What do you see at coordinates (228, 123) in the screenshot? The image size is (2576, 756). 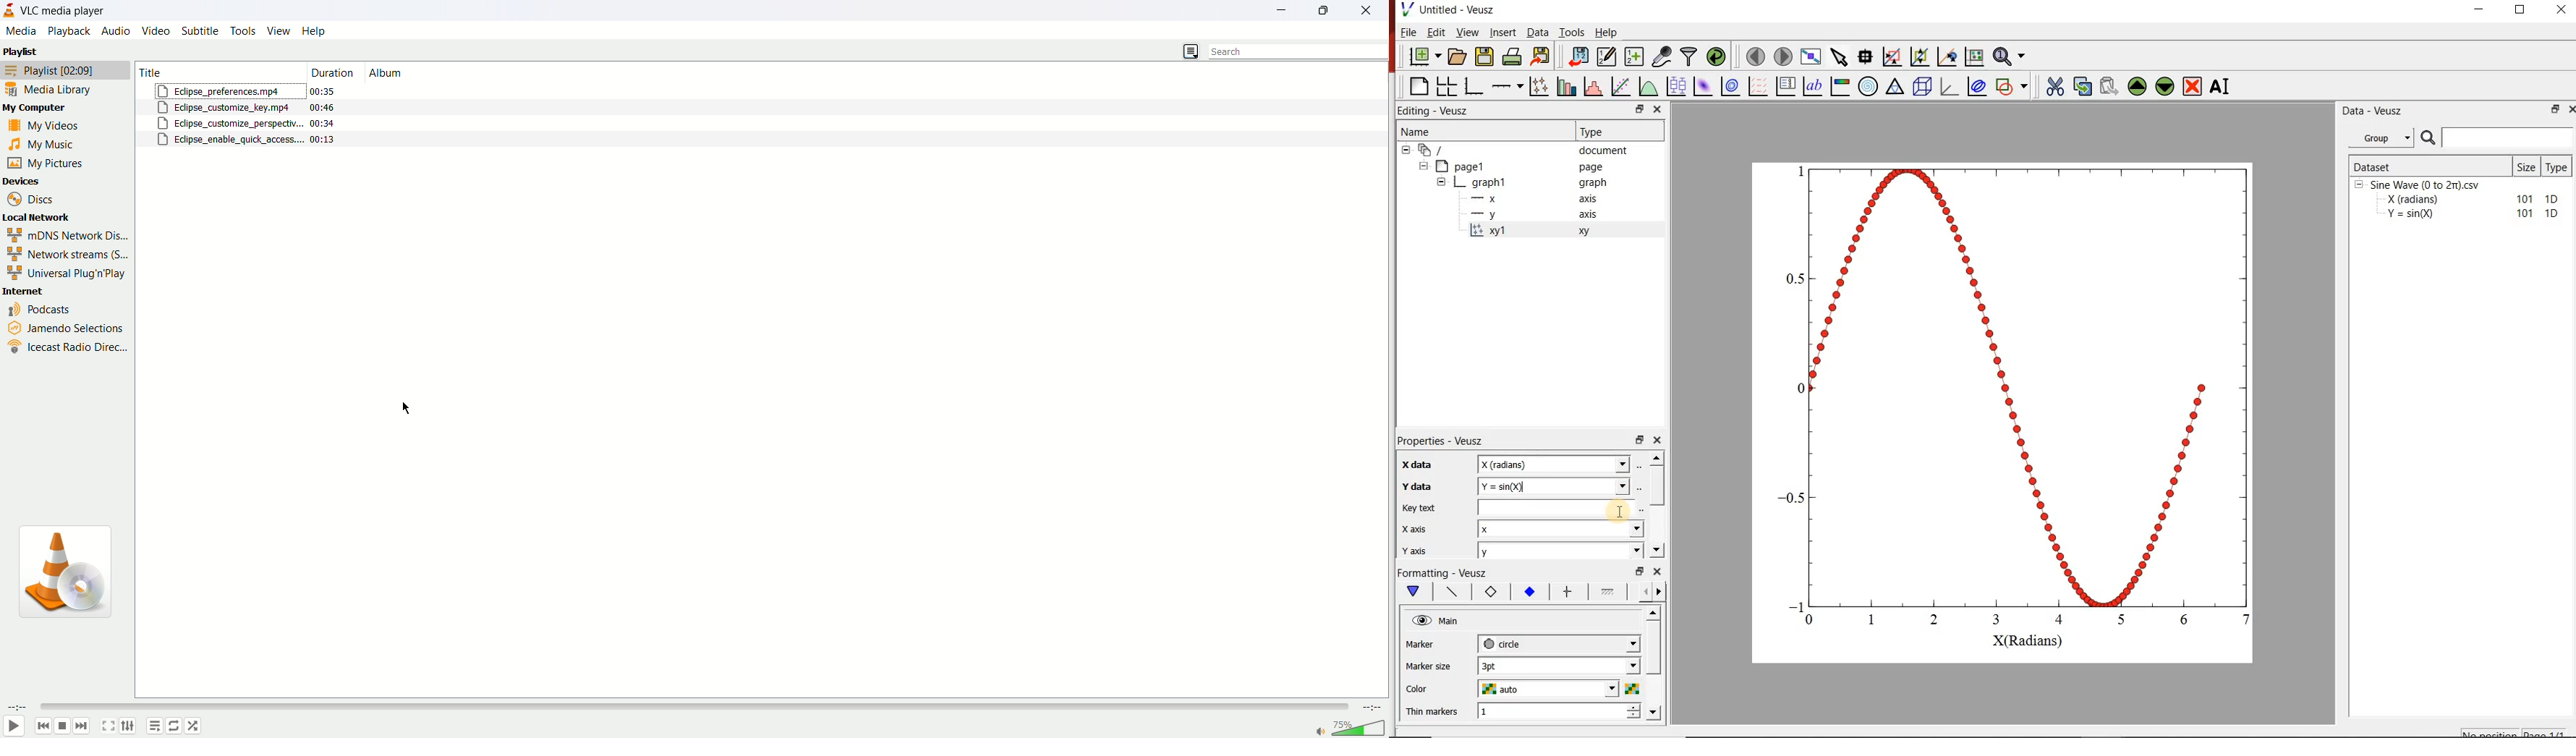 I see `eclipse_customize_perspective` at bounding box center [228, 123].